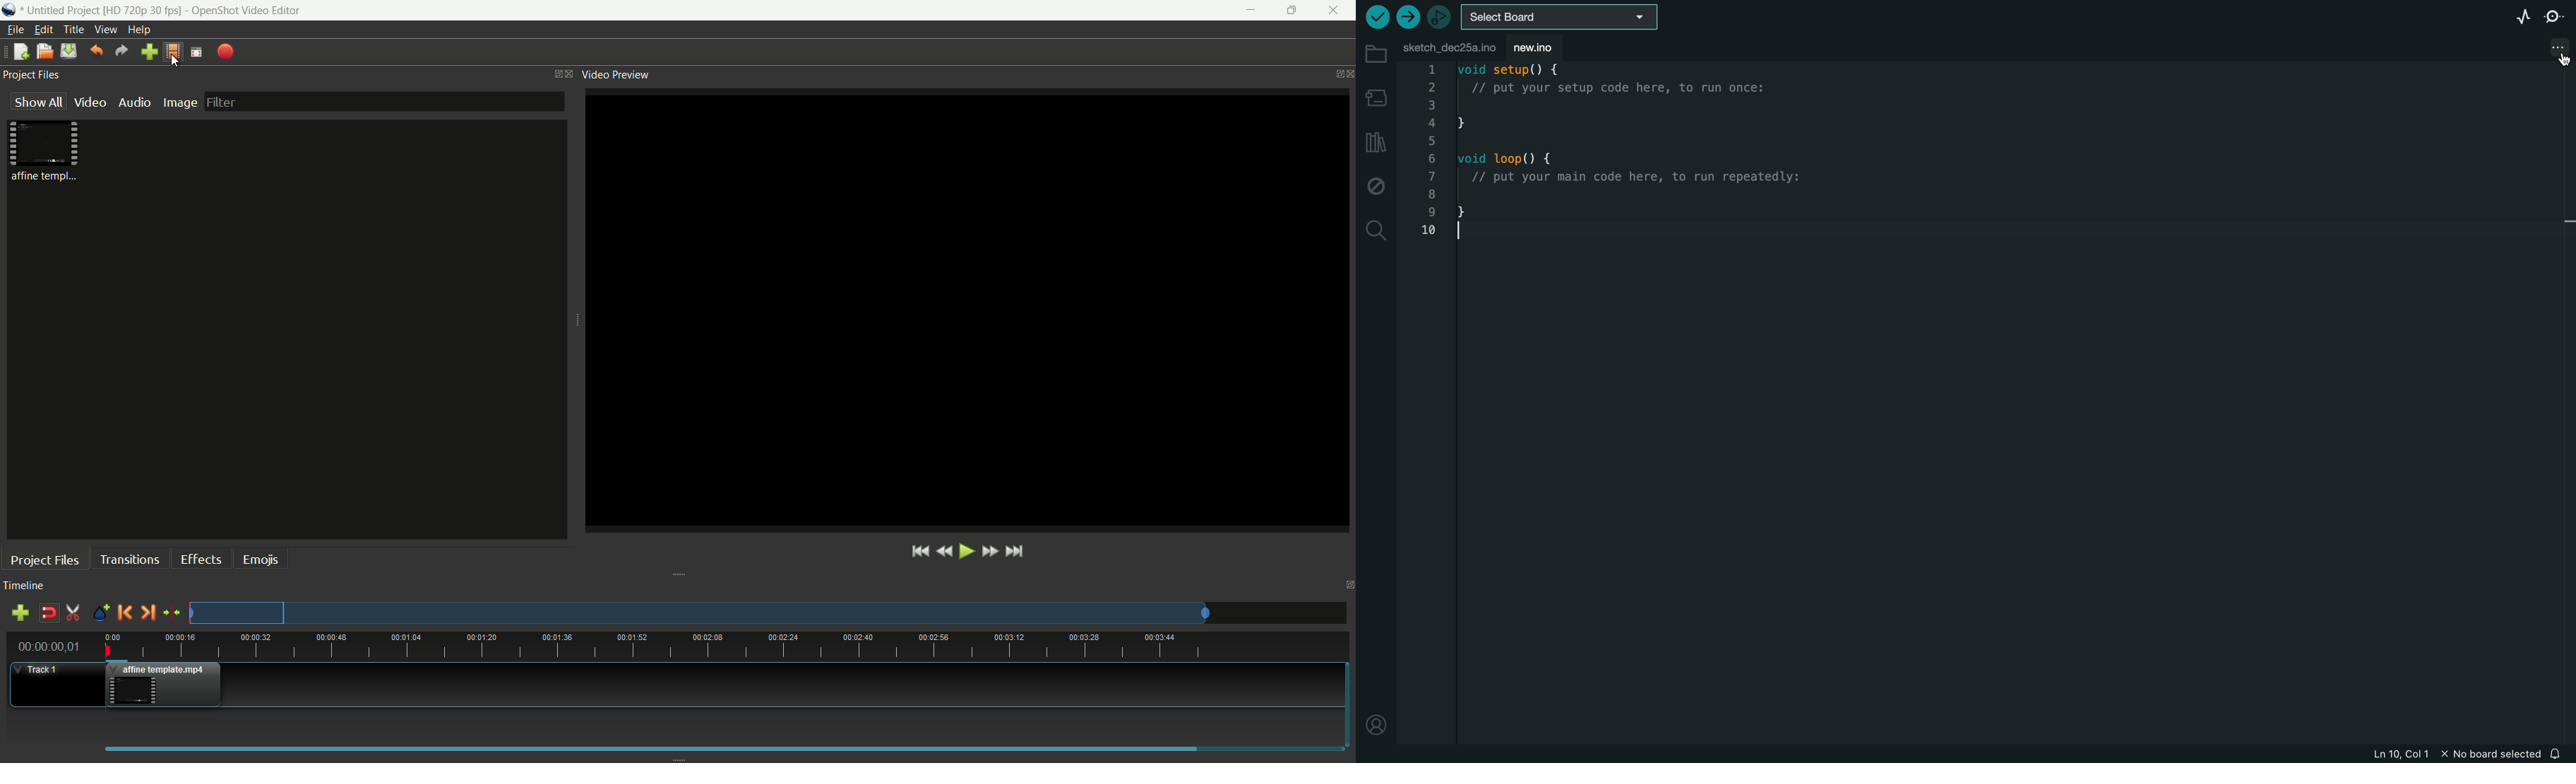 The image size is (2576, 784). What do you see at coordinates (989, 551) in the screenshot?
I see `fast forward` at bounding box center [989, 551].